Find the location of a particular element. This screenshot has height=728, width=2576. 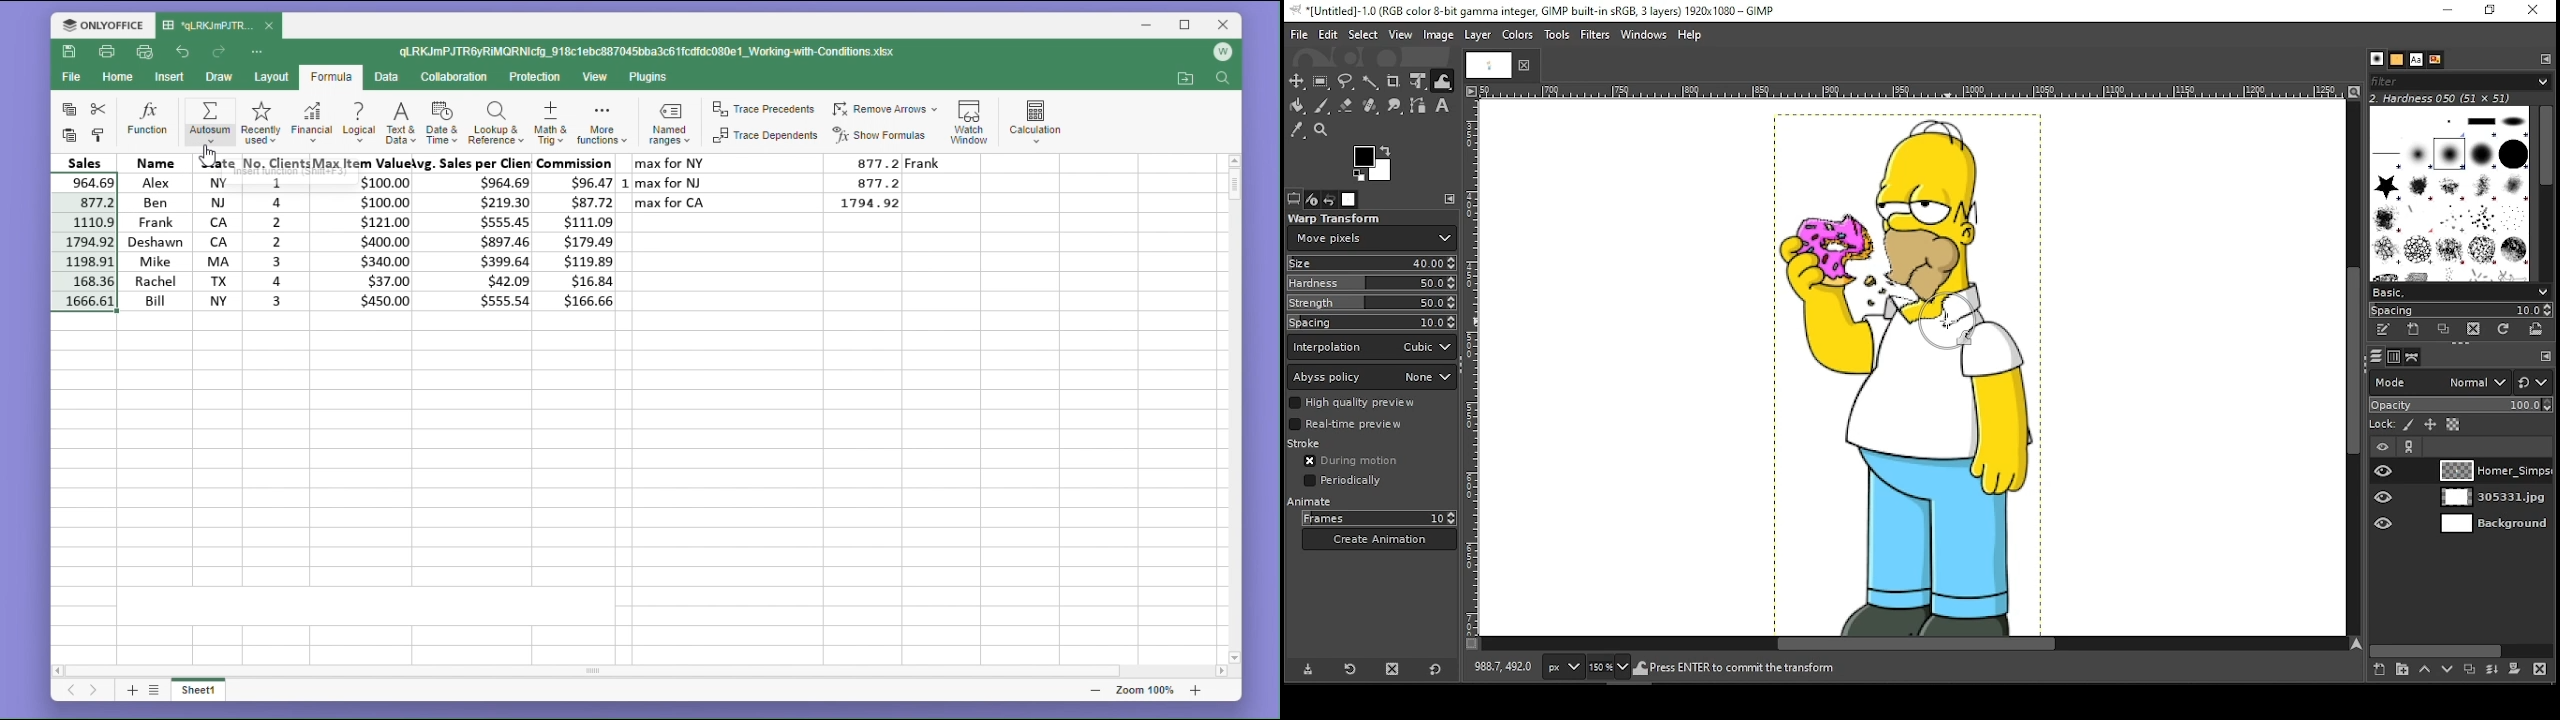

avg.sales per clients is located at coordinates (477, 235).